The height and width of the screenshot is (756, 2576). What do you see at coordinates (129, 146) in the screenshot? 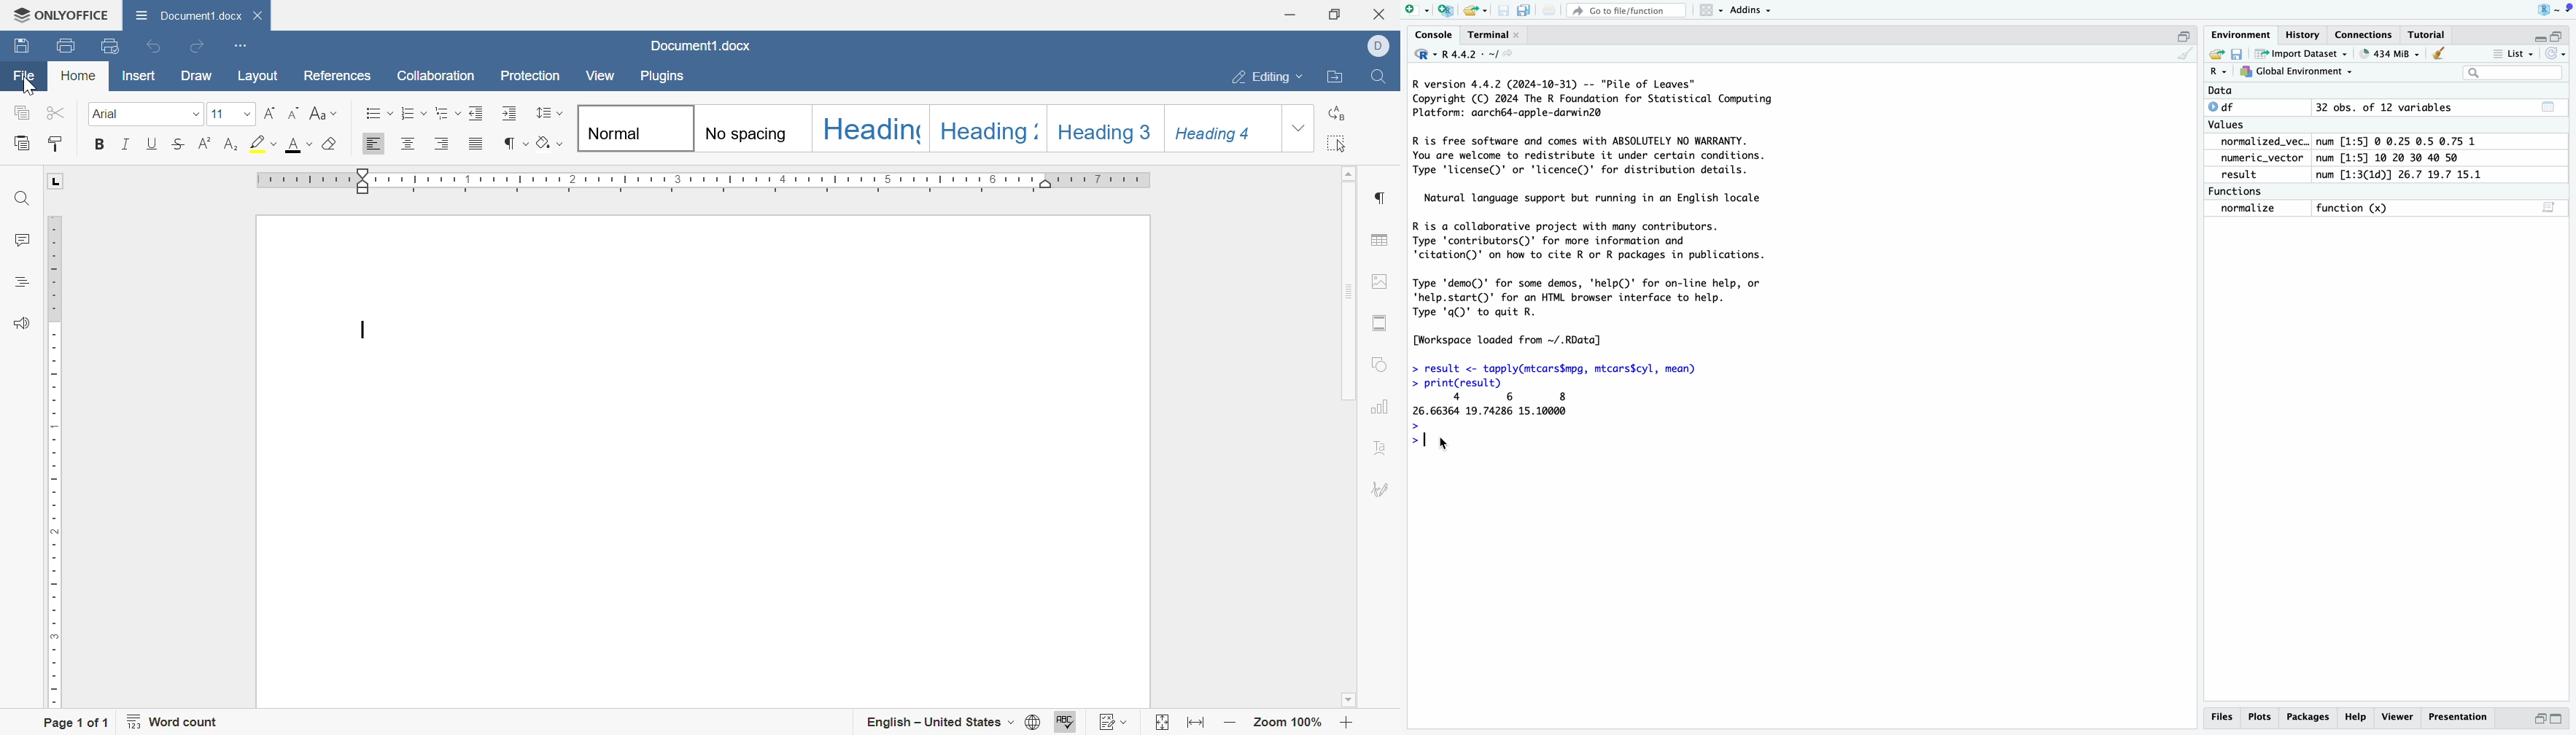
I see `italic` at bounding box center [129, 146].